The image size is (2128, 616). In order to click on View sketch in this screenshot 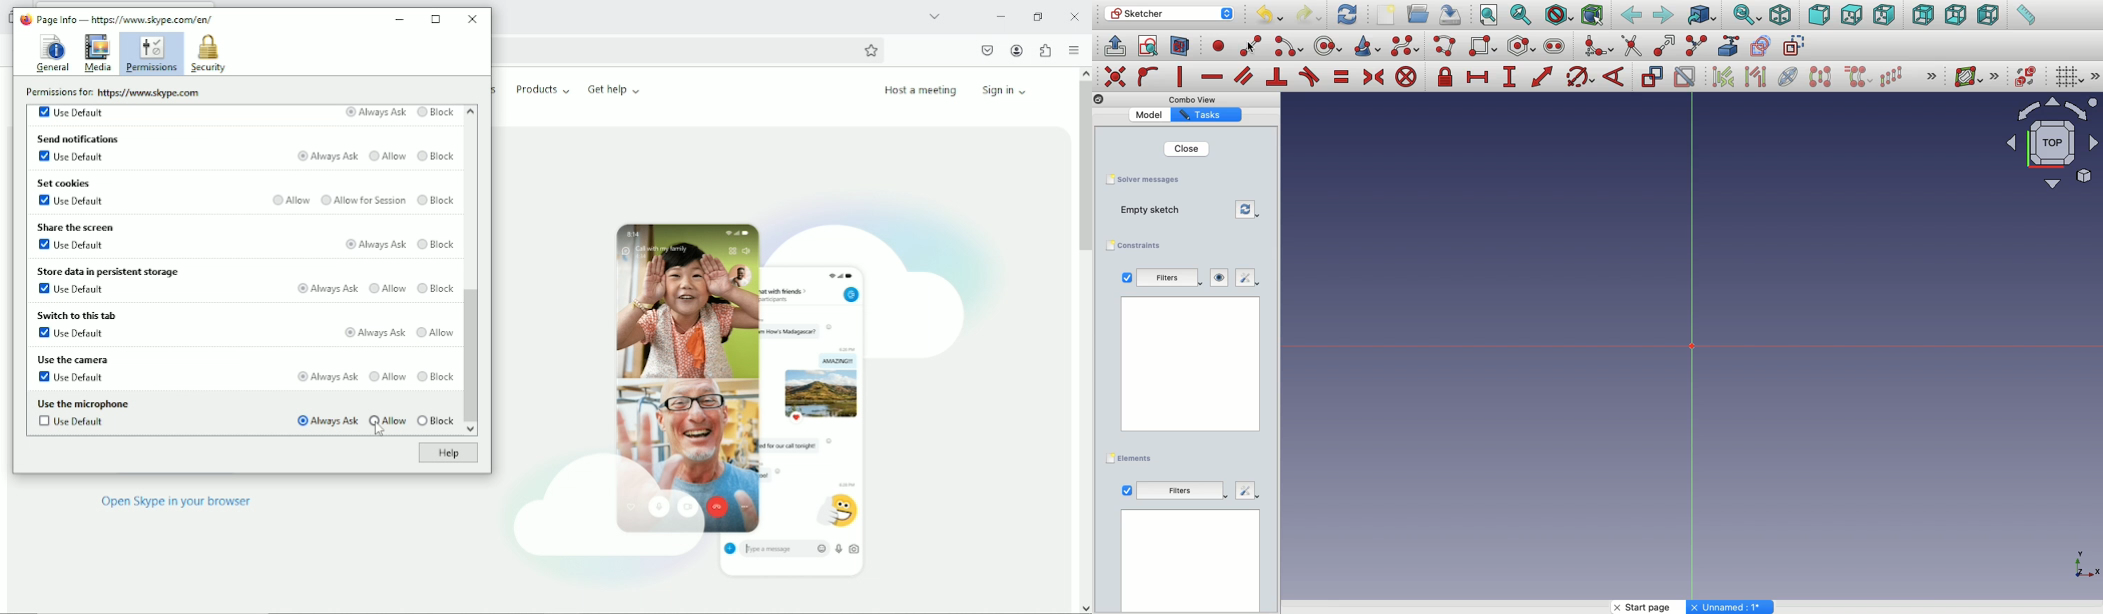, I will do `click(1148, 47)`.